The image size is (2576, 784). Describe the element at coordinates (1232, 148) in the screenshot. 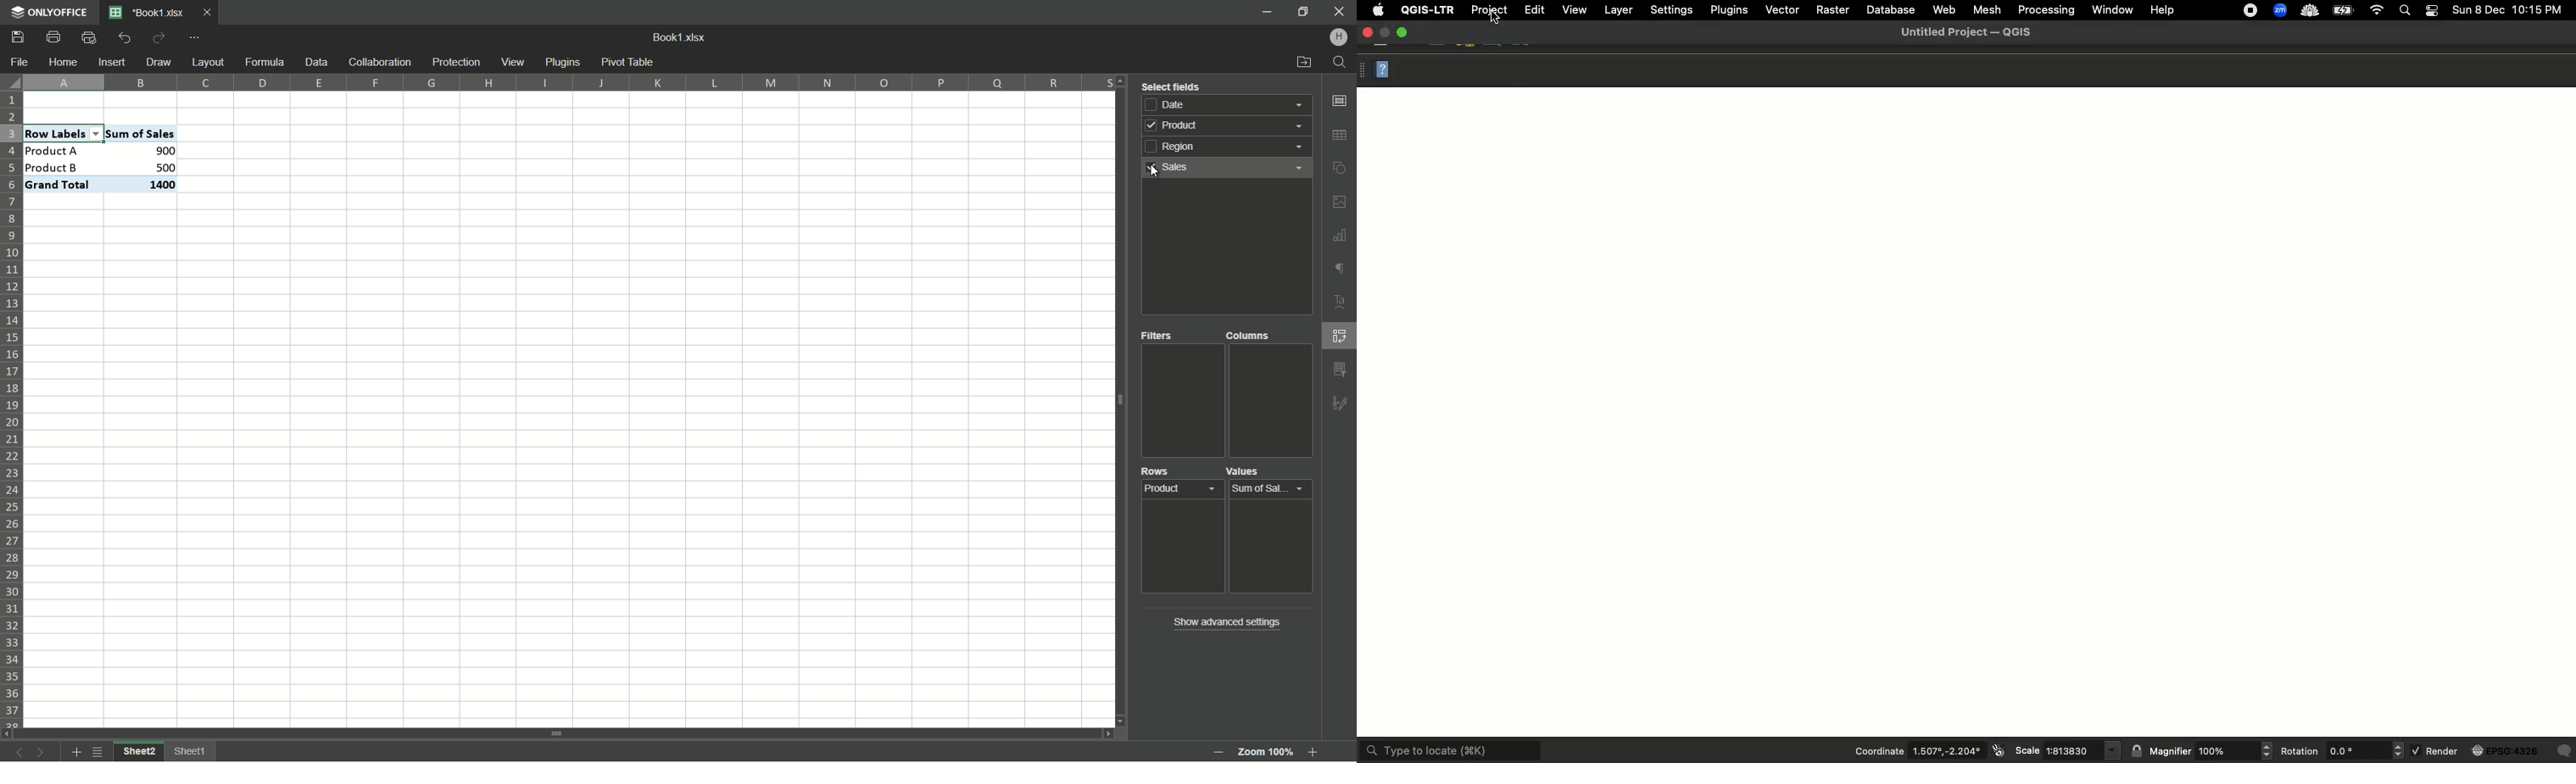

I see `Region` at that location.